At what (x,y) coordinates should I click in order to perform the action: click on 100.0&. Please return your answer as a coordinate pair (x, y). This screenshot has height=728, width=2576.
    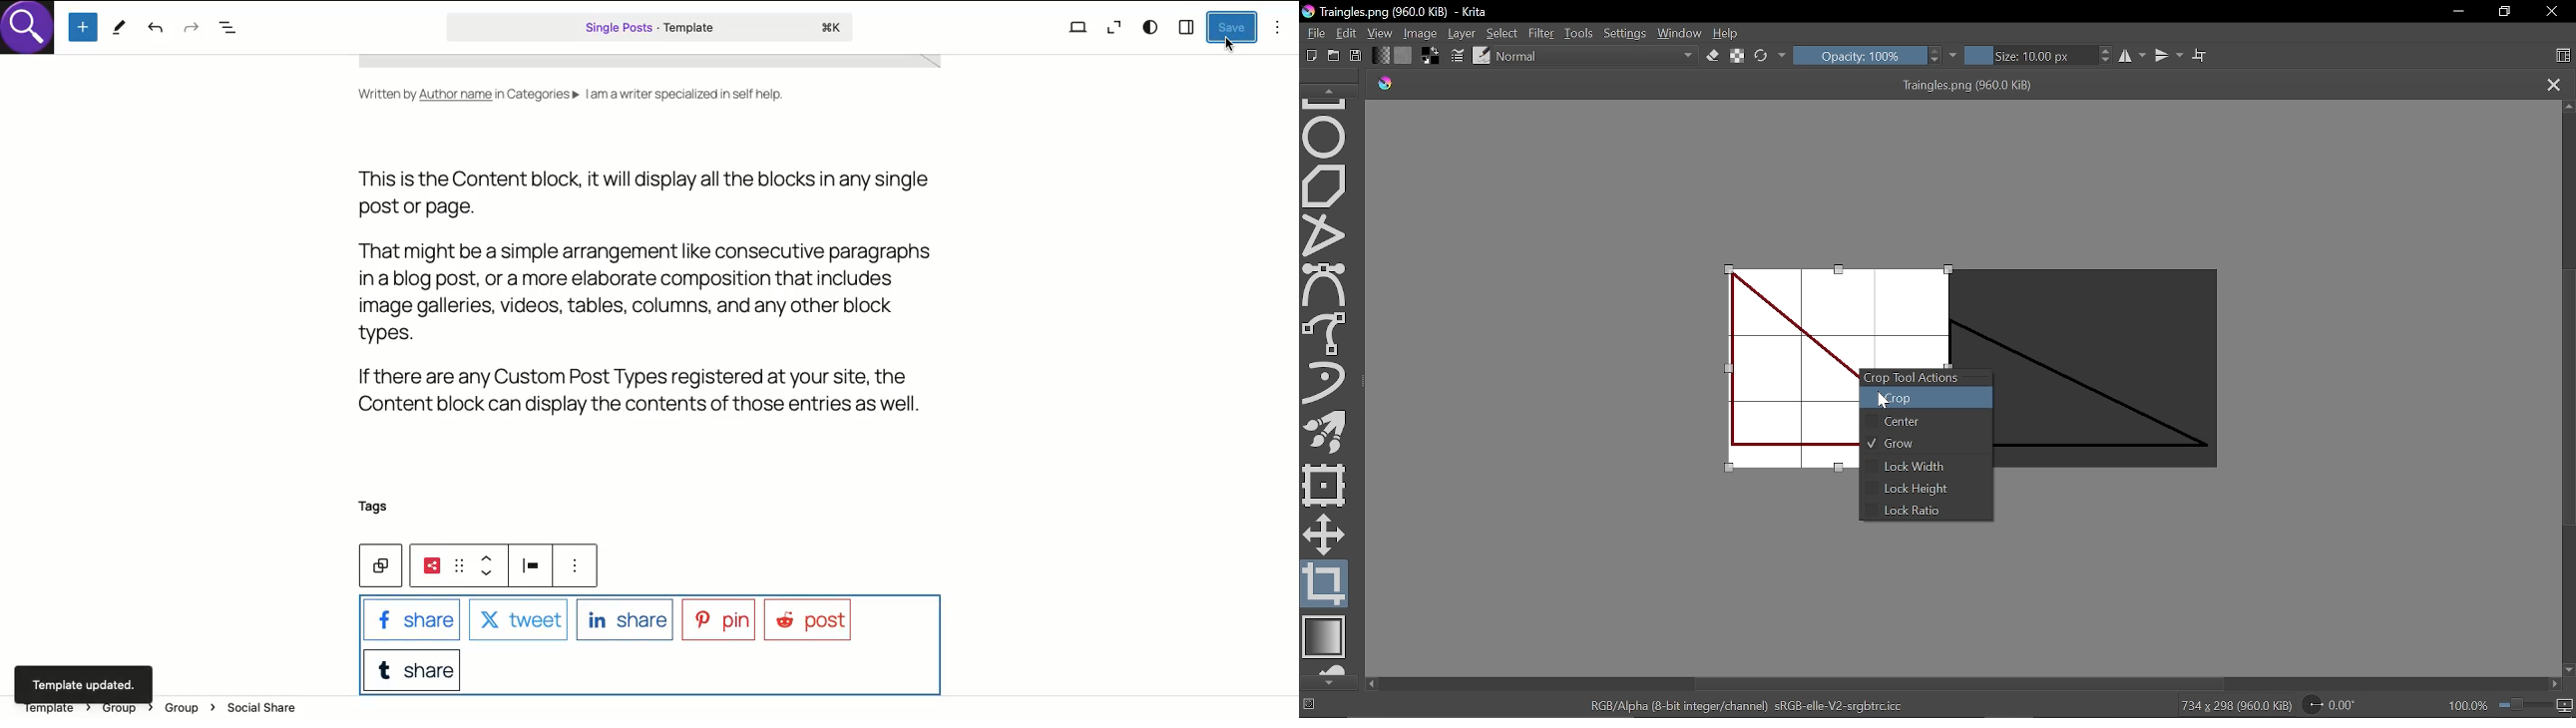
    Looking at the image, I should click on (2512, 703).